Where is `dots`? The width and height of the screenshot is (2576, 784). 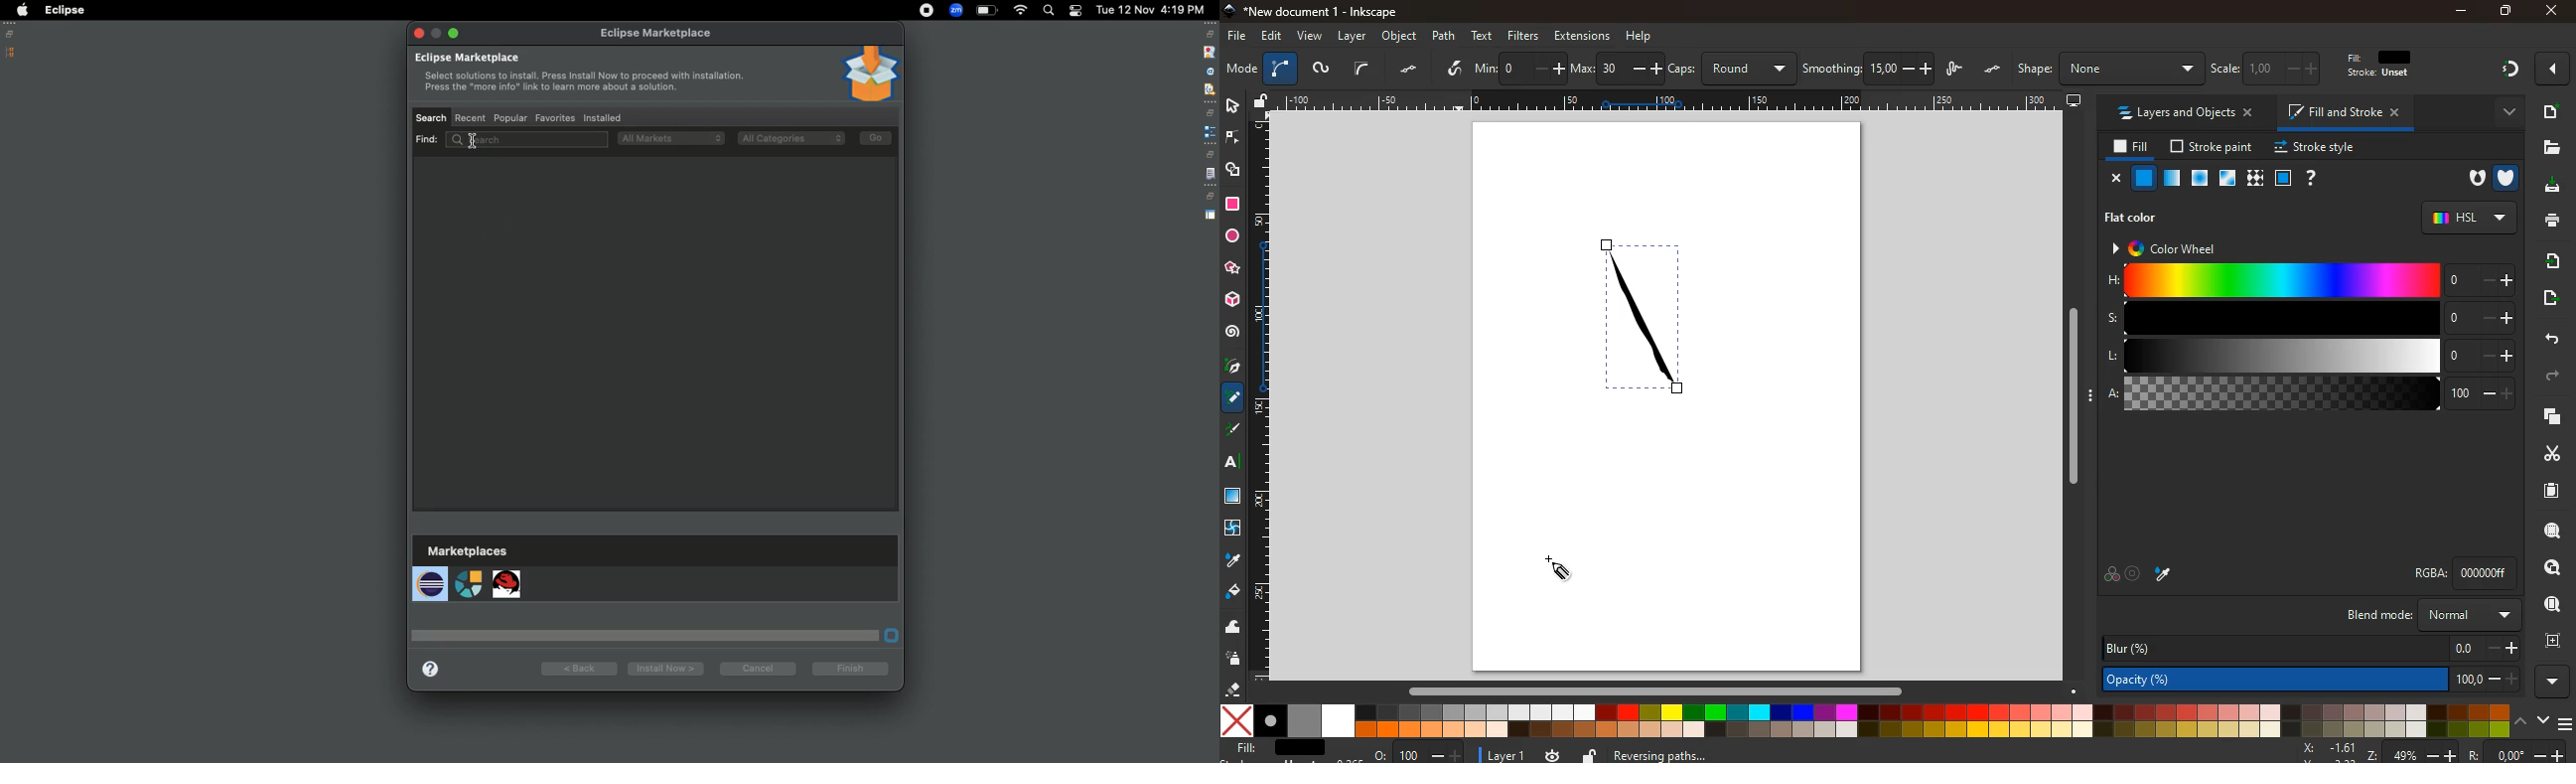
dots is located at coordinates (1994, 70).